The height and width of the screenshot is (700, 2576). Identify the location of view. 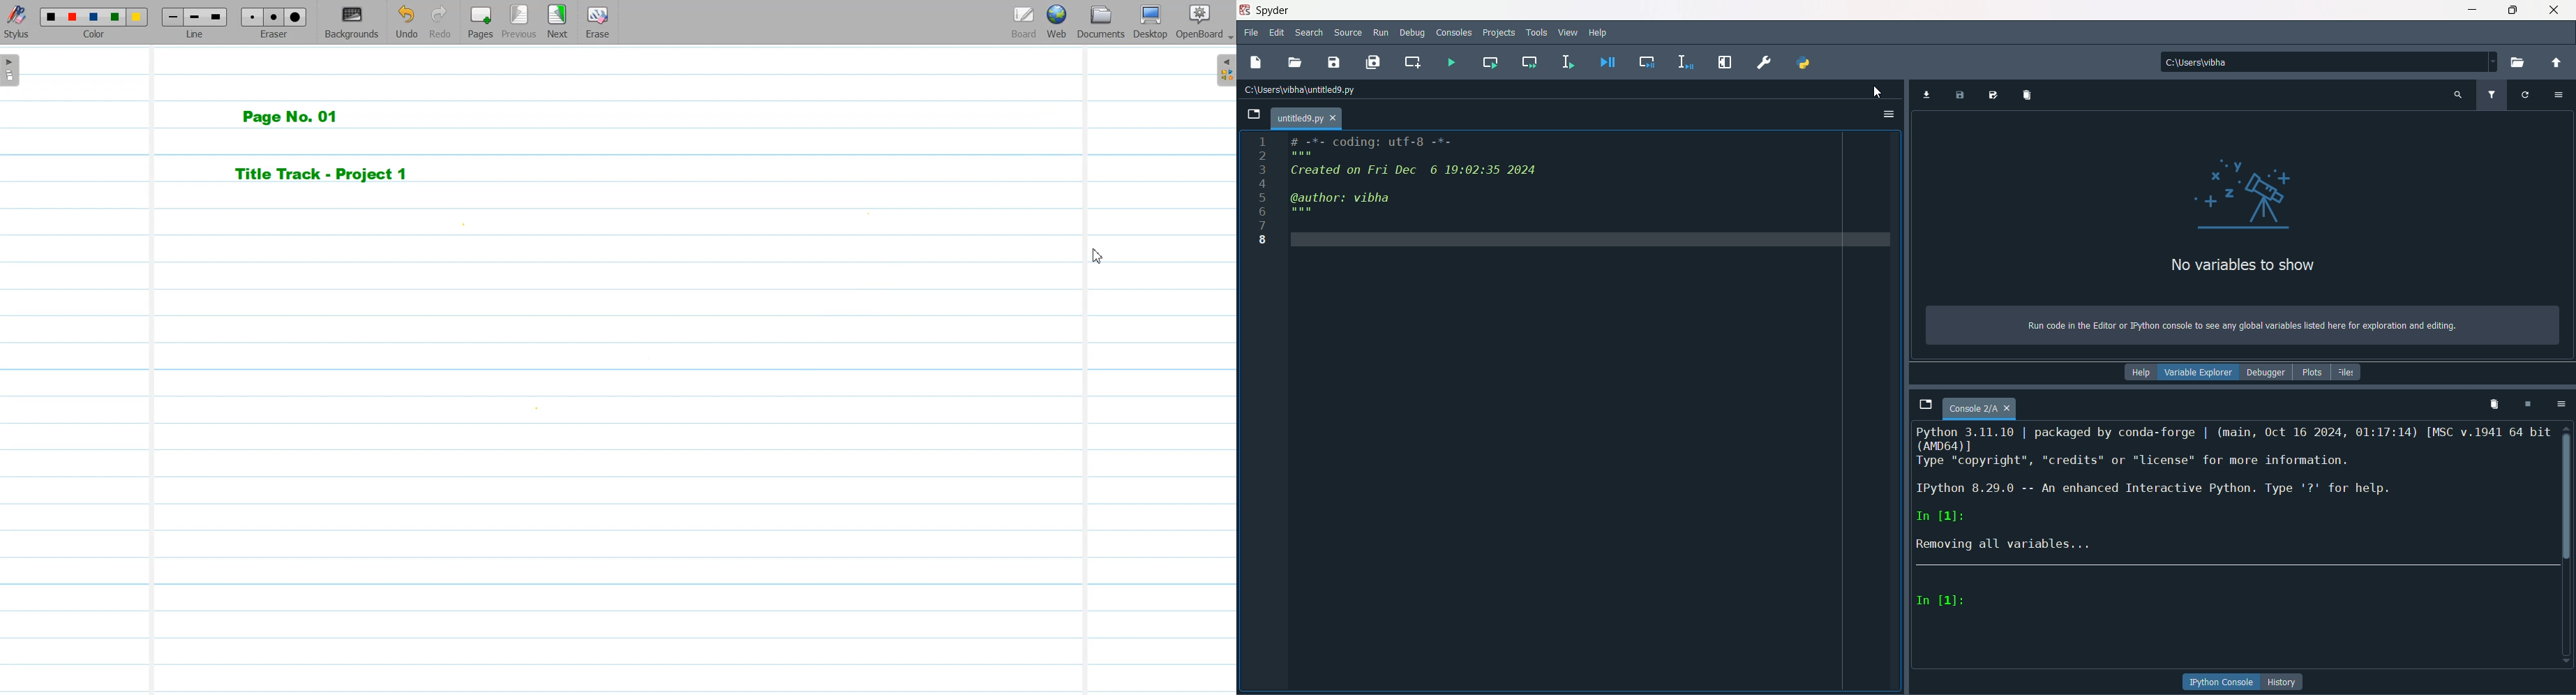
(1568, 32).